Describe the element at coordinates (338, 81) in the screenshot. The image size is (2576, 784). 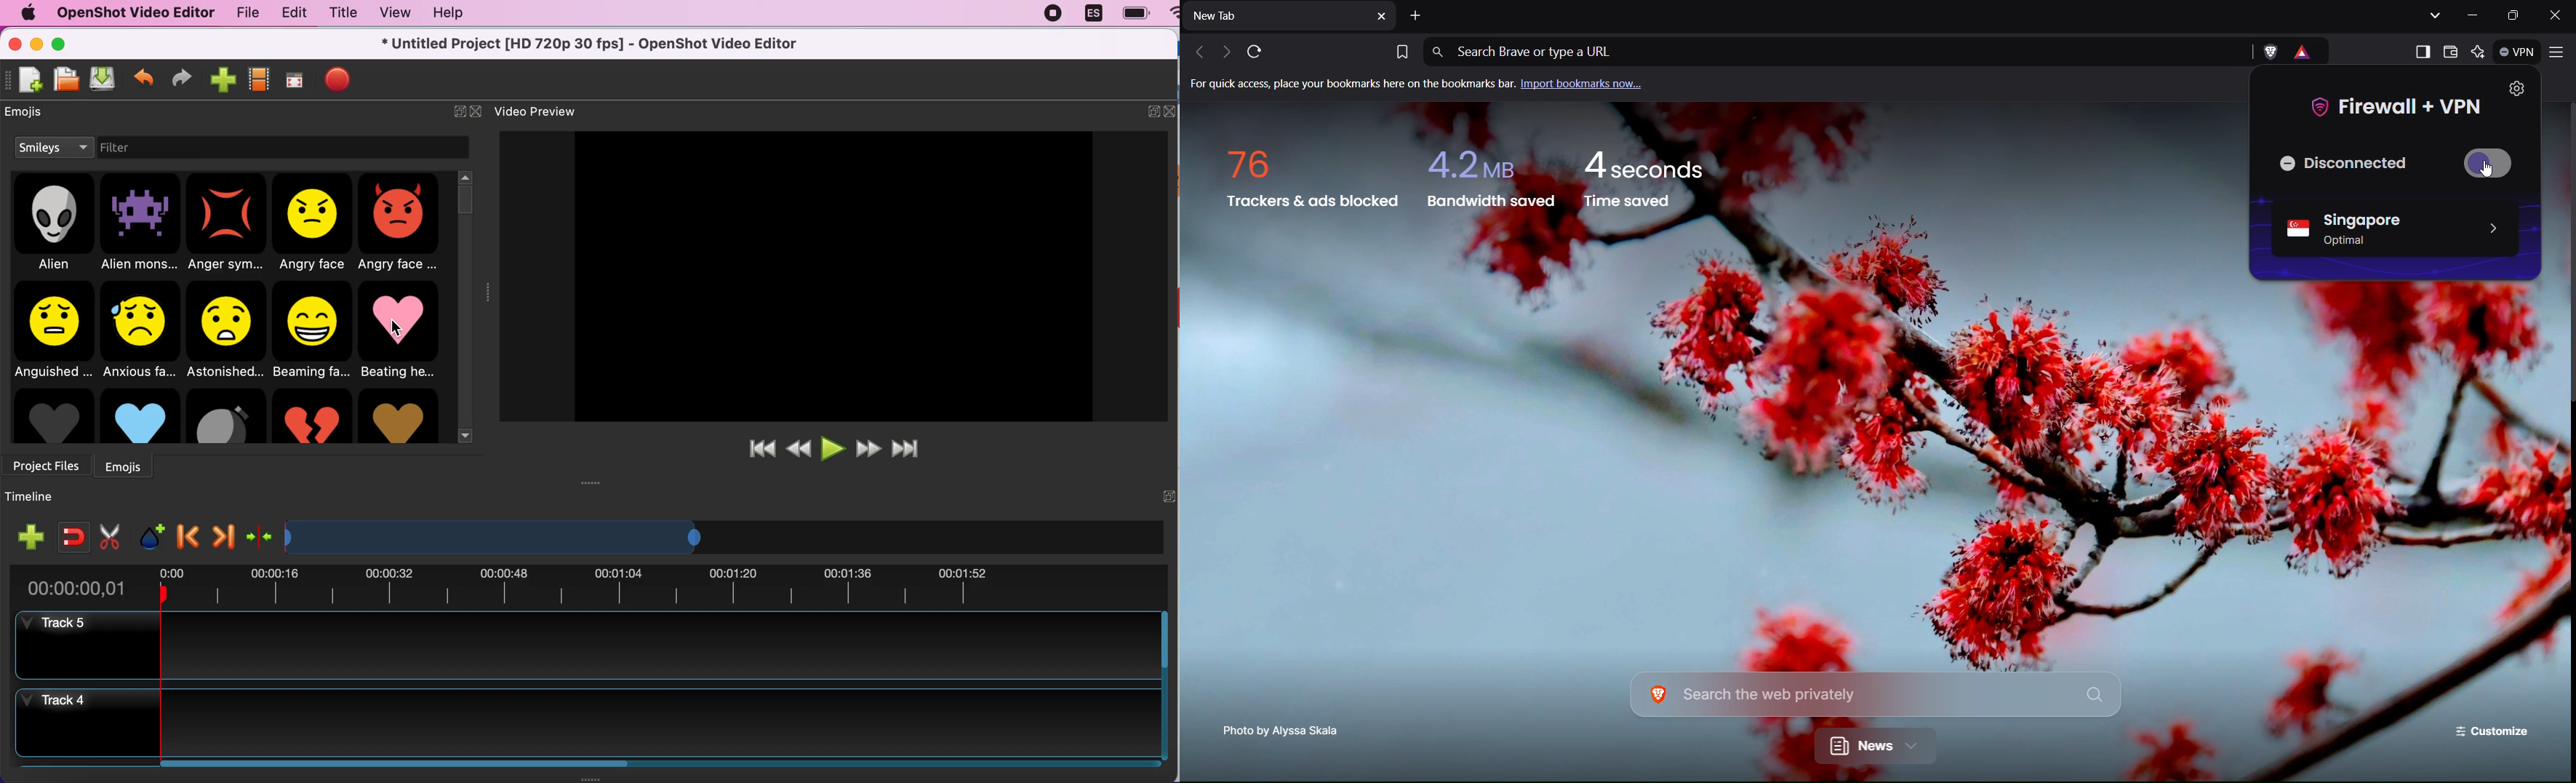
I see `export file` at that location.